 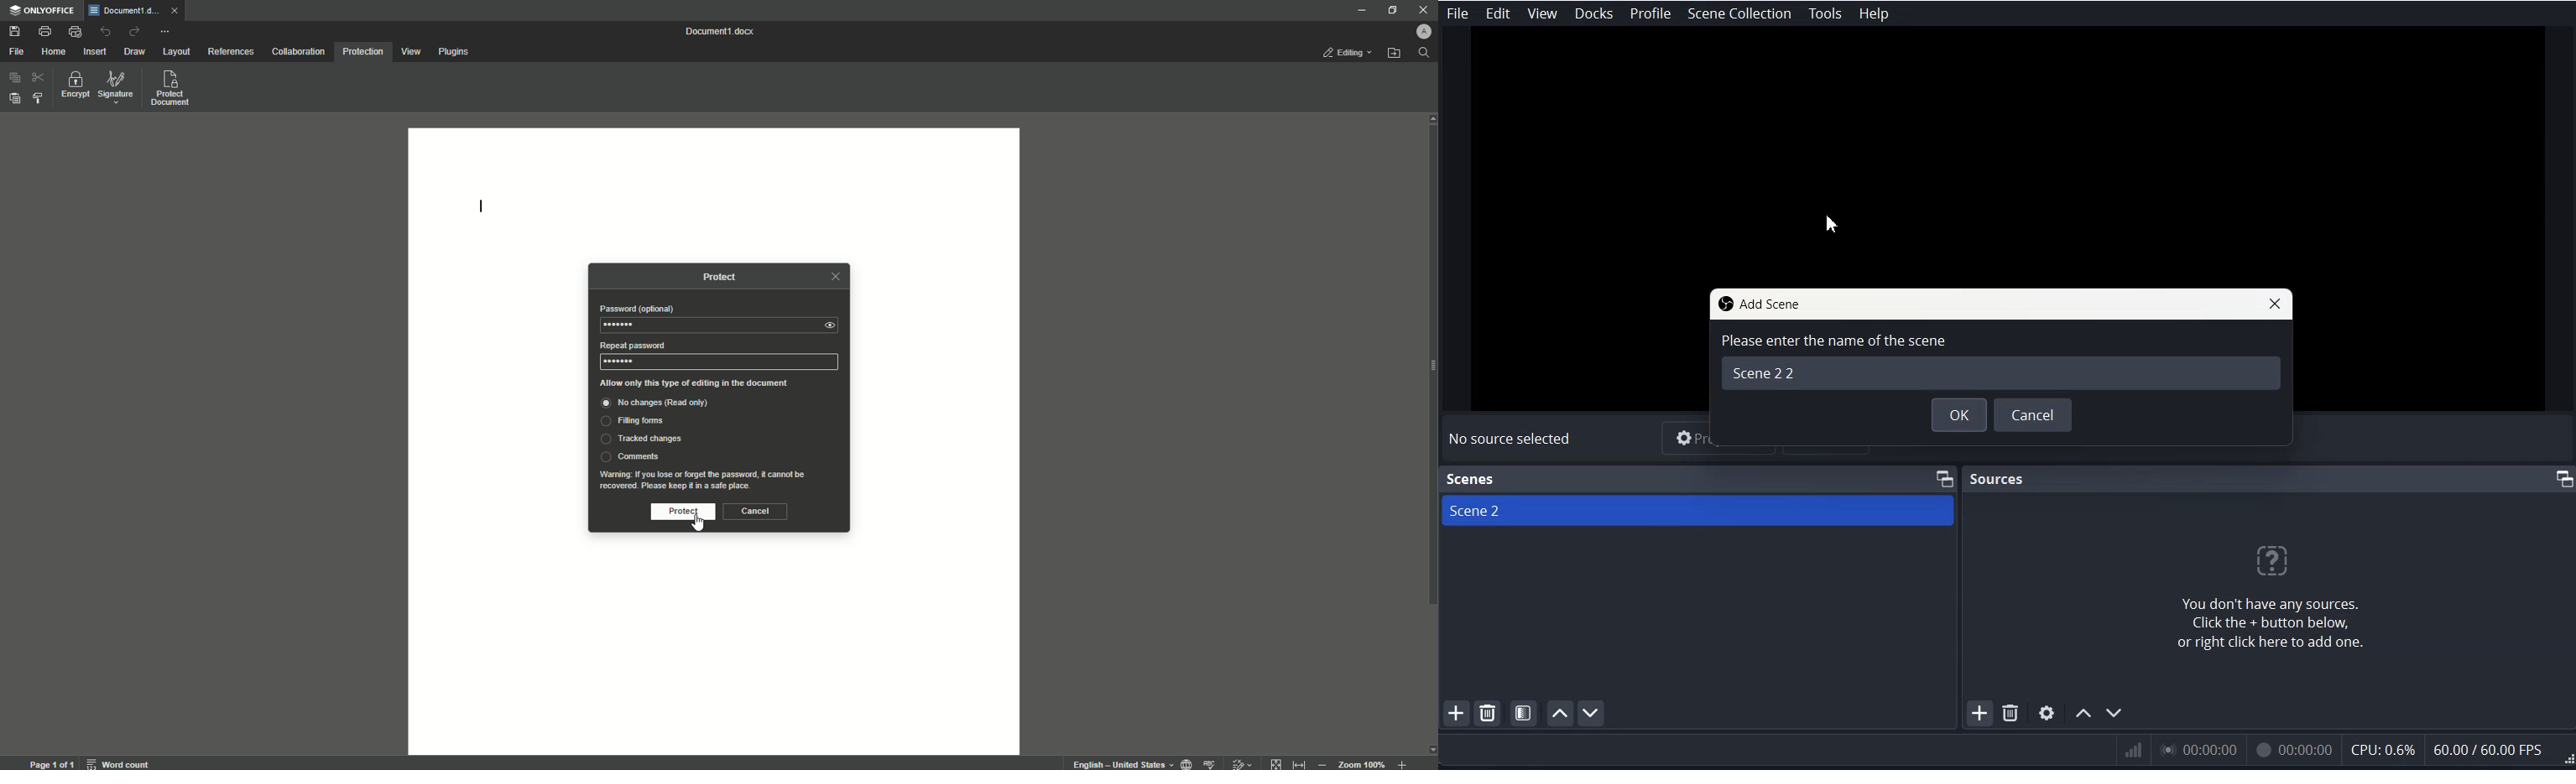 I want to click on OK, so click(x=1958, y=414).